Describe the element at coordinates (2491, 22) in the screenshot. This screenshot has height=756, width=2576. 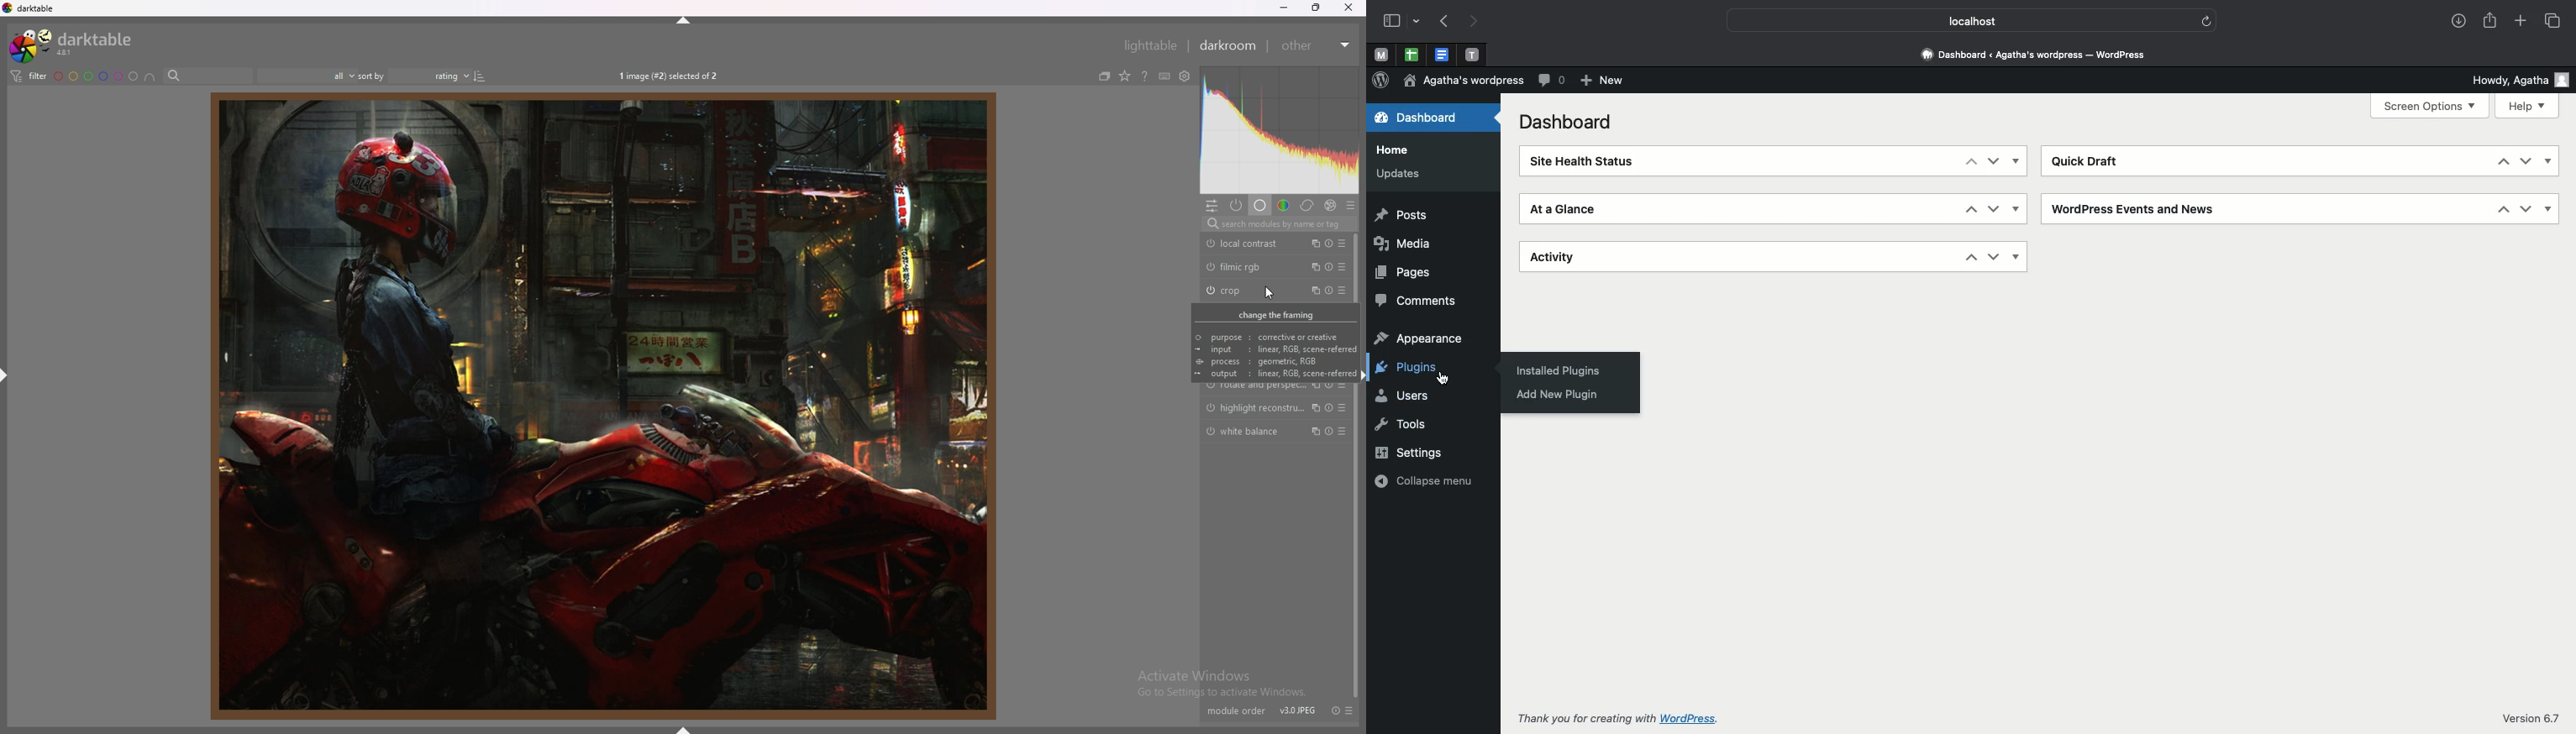
I see `Share` at that location.